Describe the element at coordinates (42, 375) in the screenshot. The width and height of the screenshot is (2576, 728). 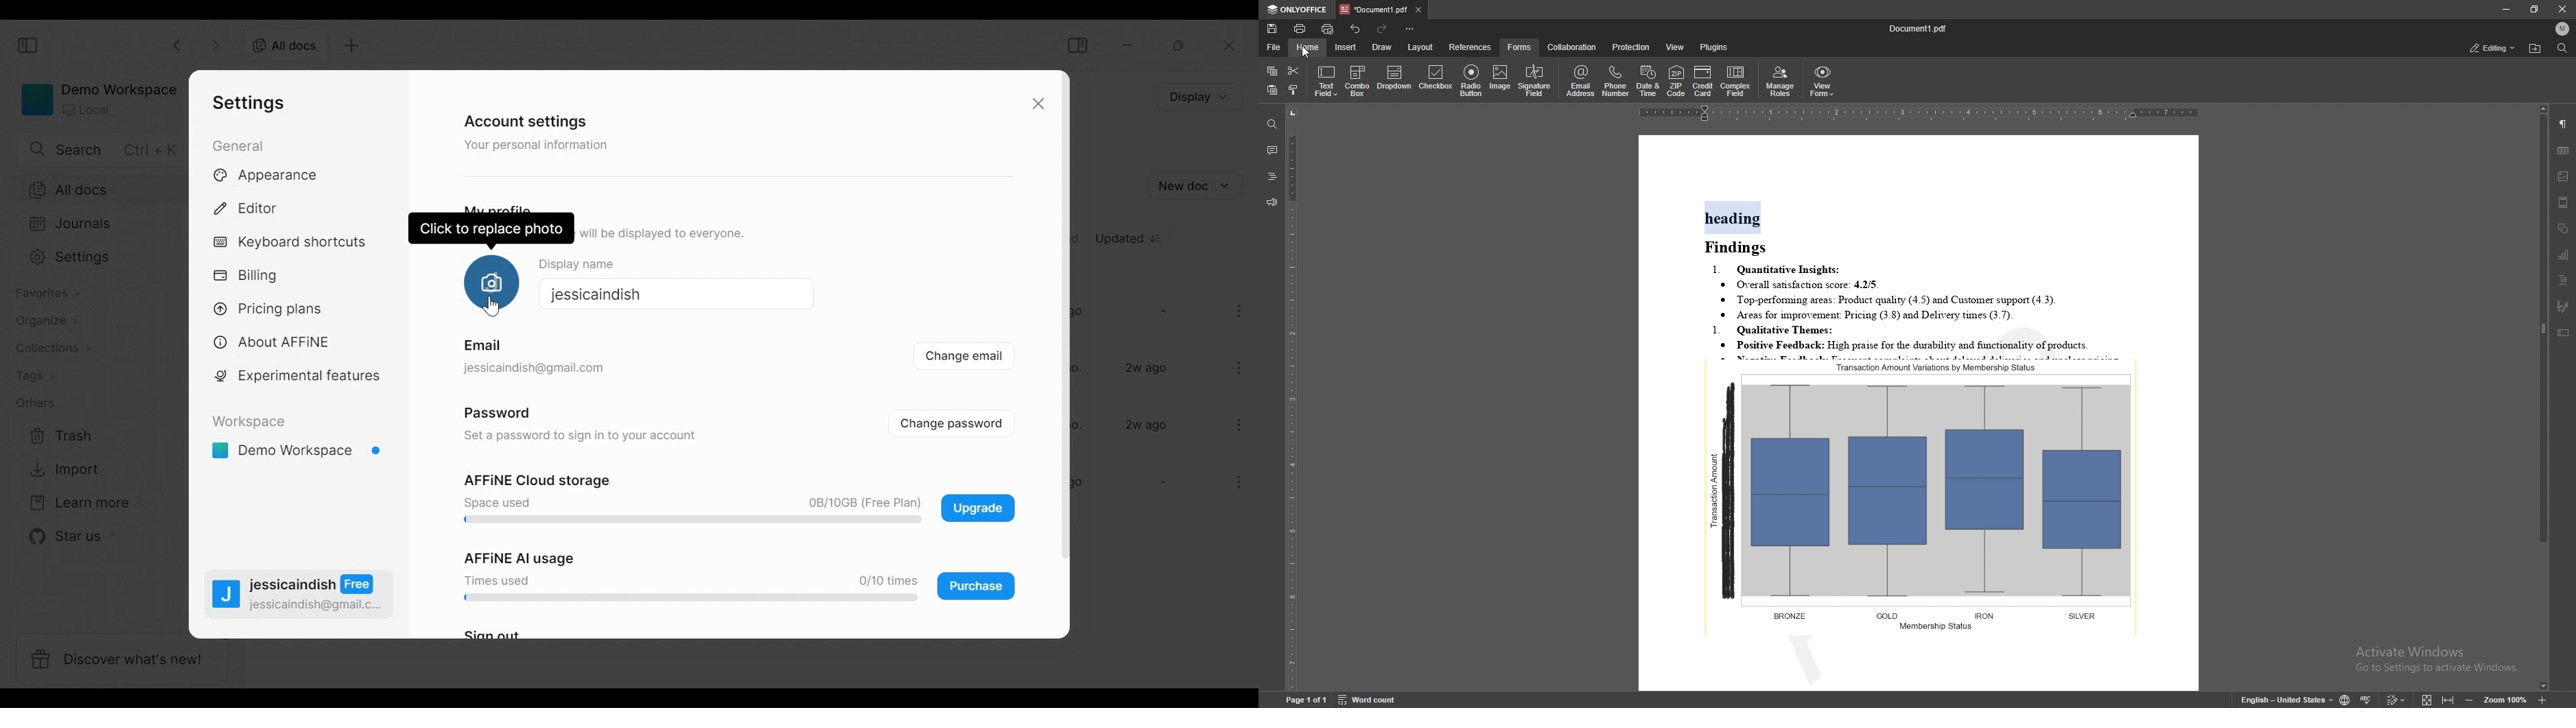
I see `Tags` at that location.